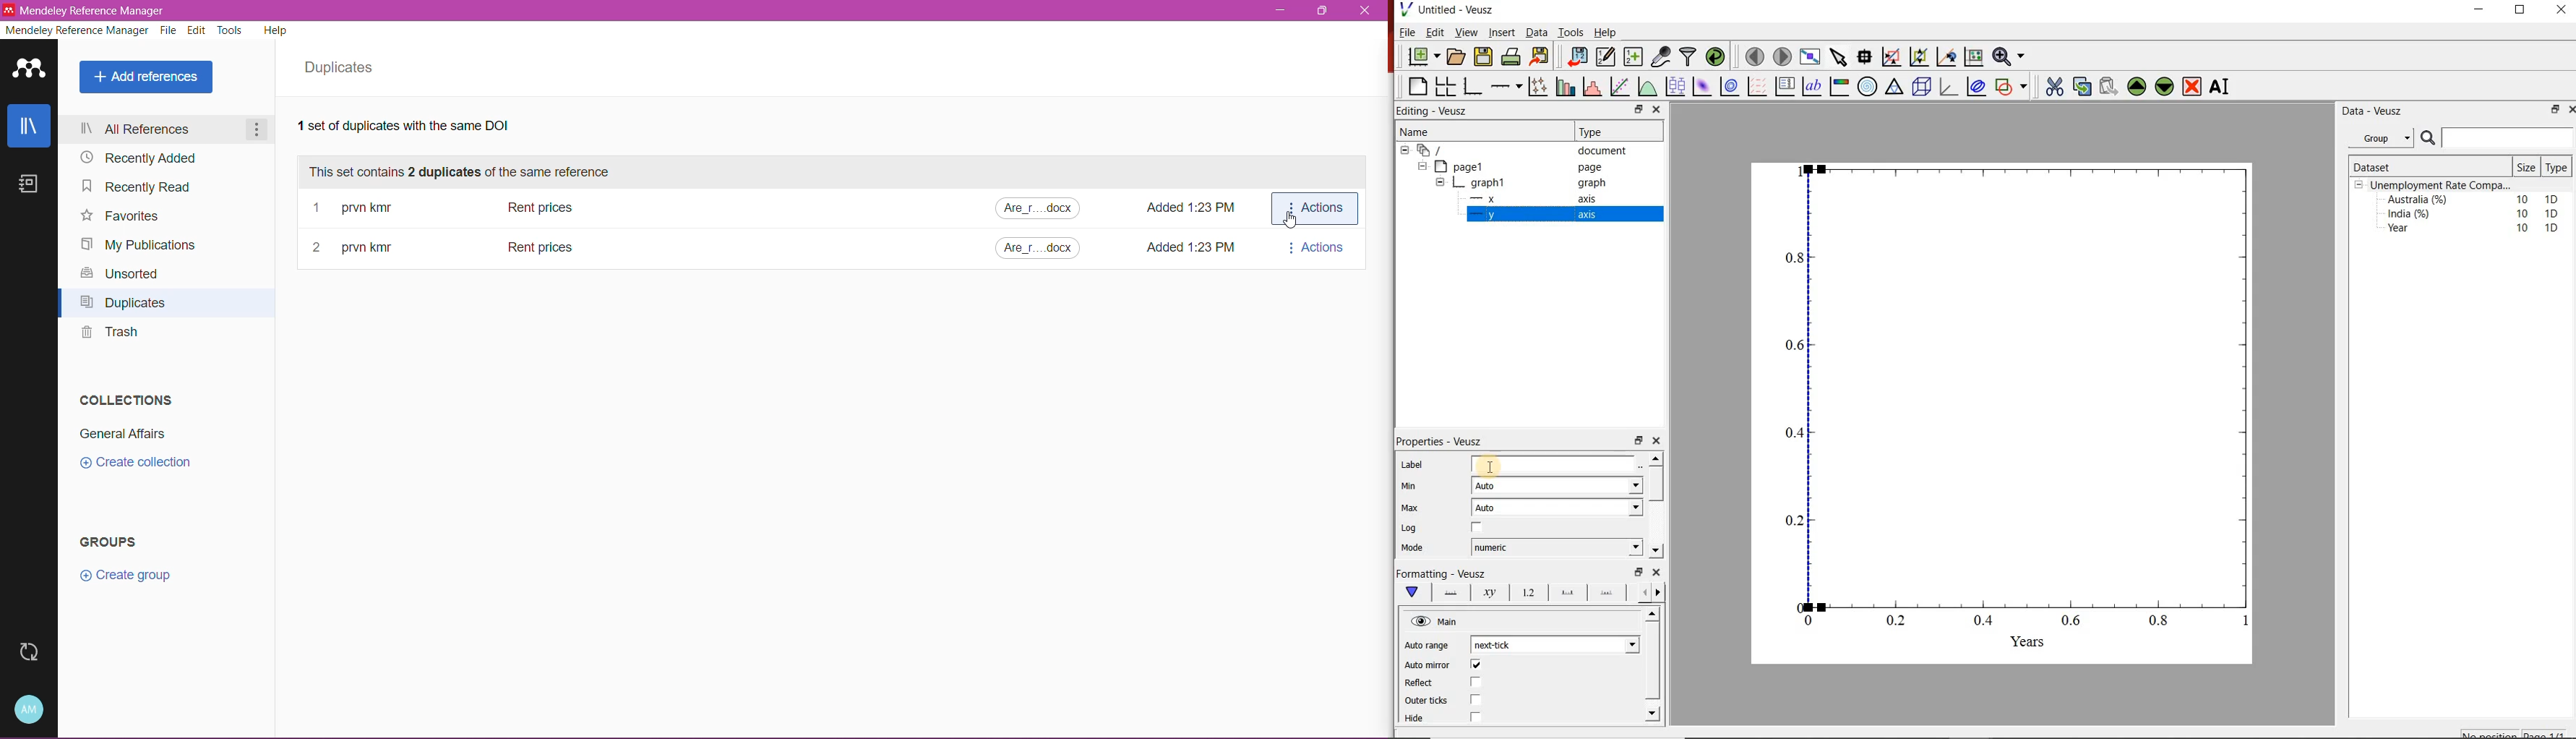  I want to click on Auto mirror, so click(1429, 665).